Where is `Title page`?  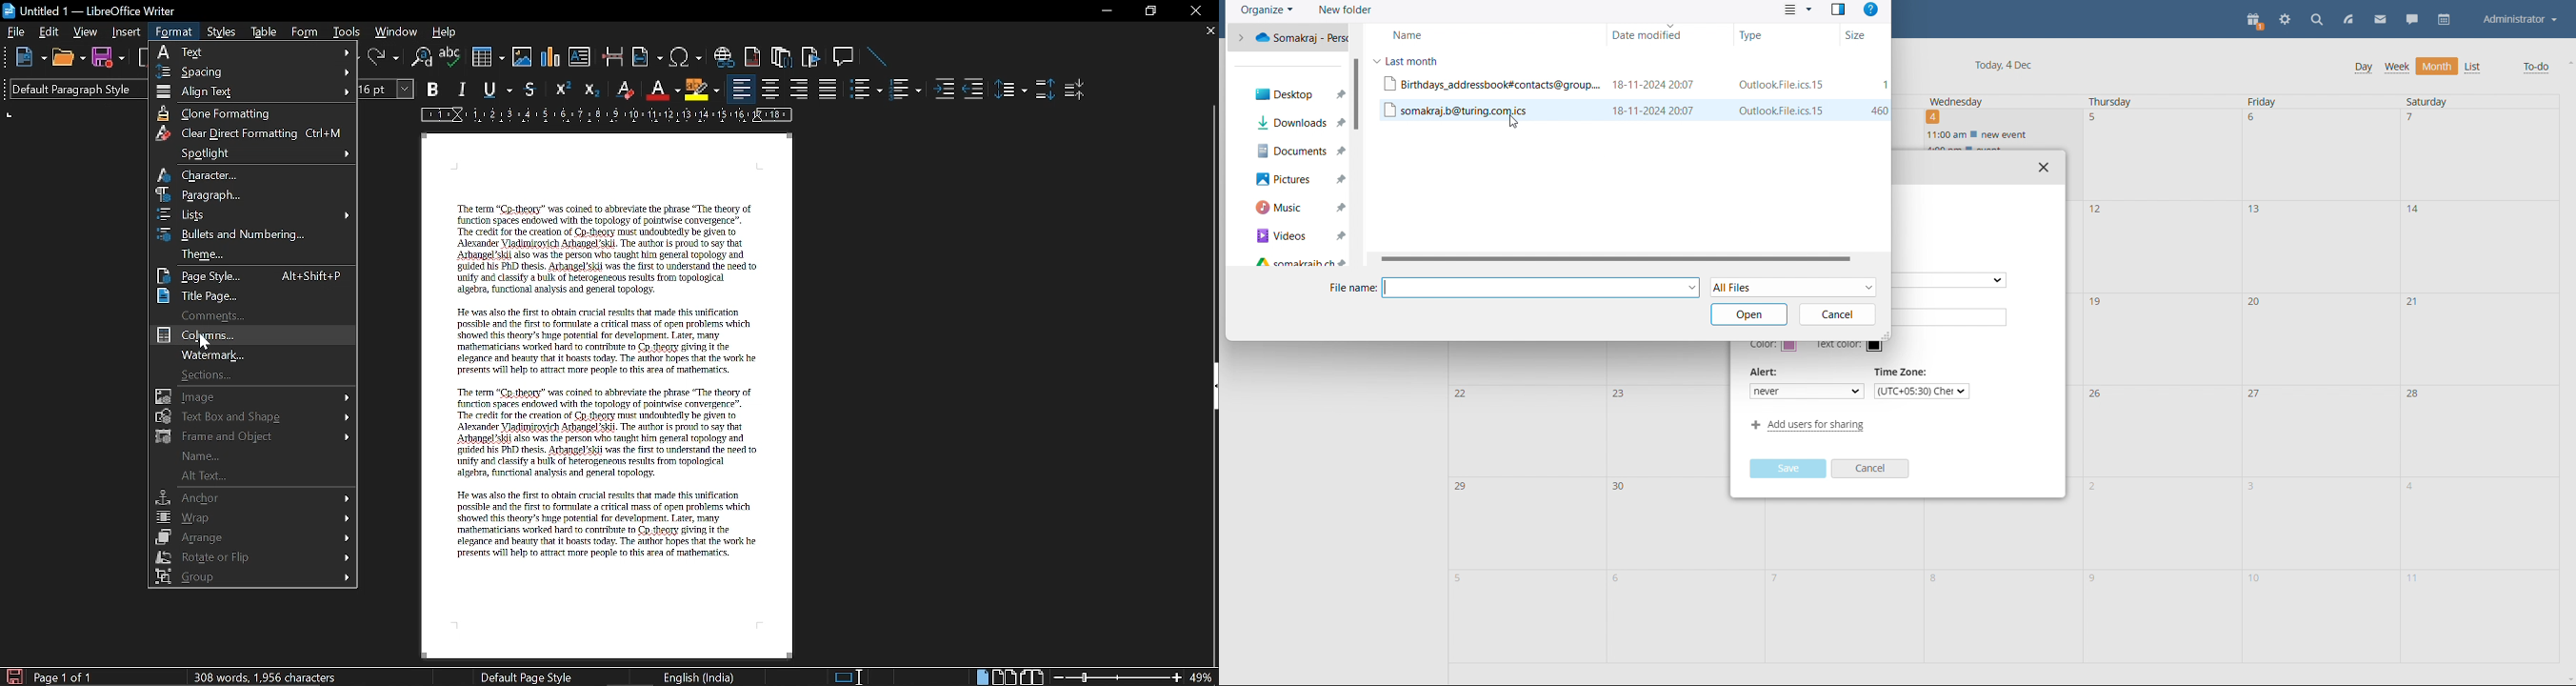 Title page is located at coordinates (252, 295).